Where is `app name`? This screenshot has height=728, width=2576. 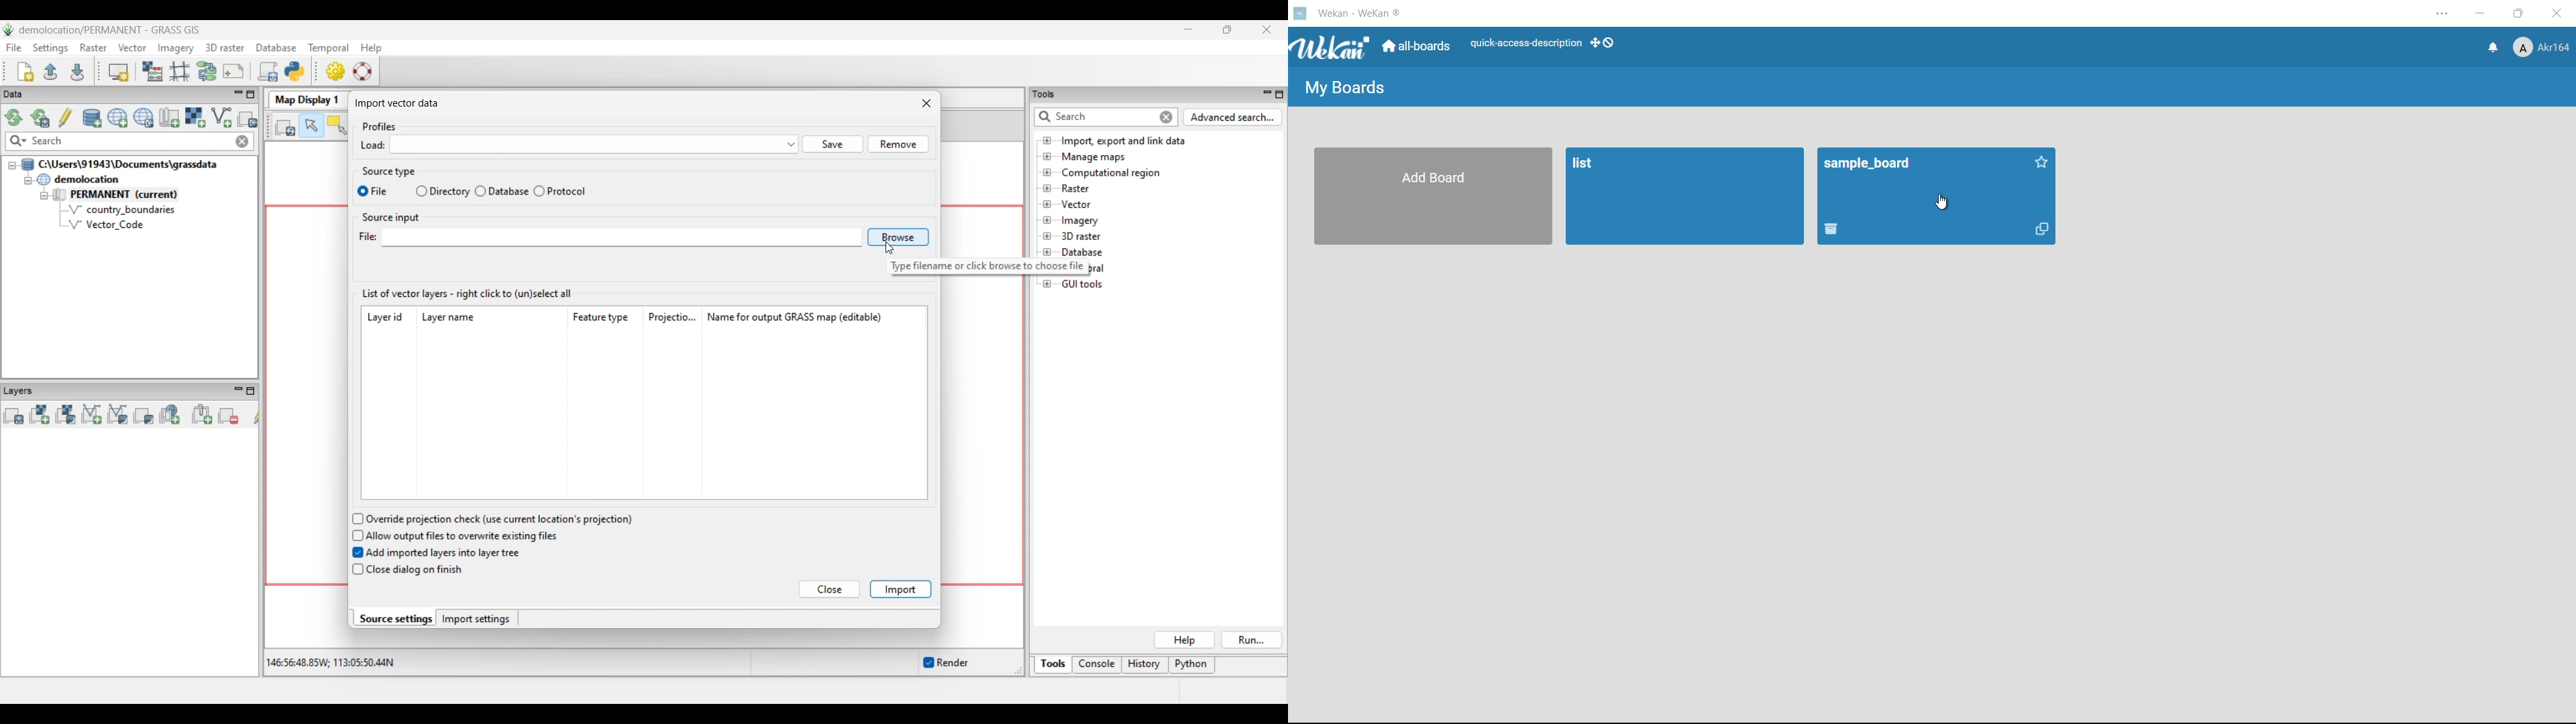
app name is located at coordinates (1359, 13).